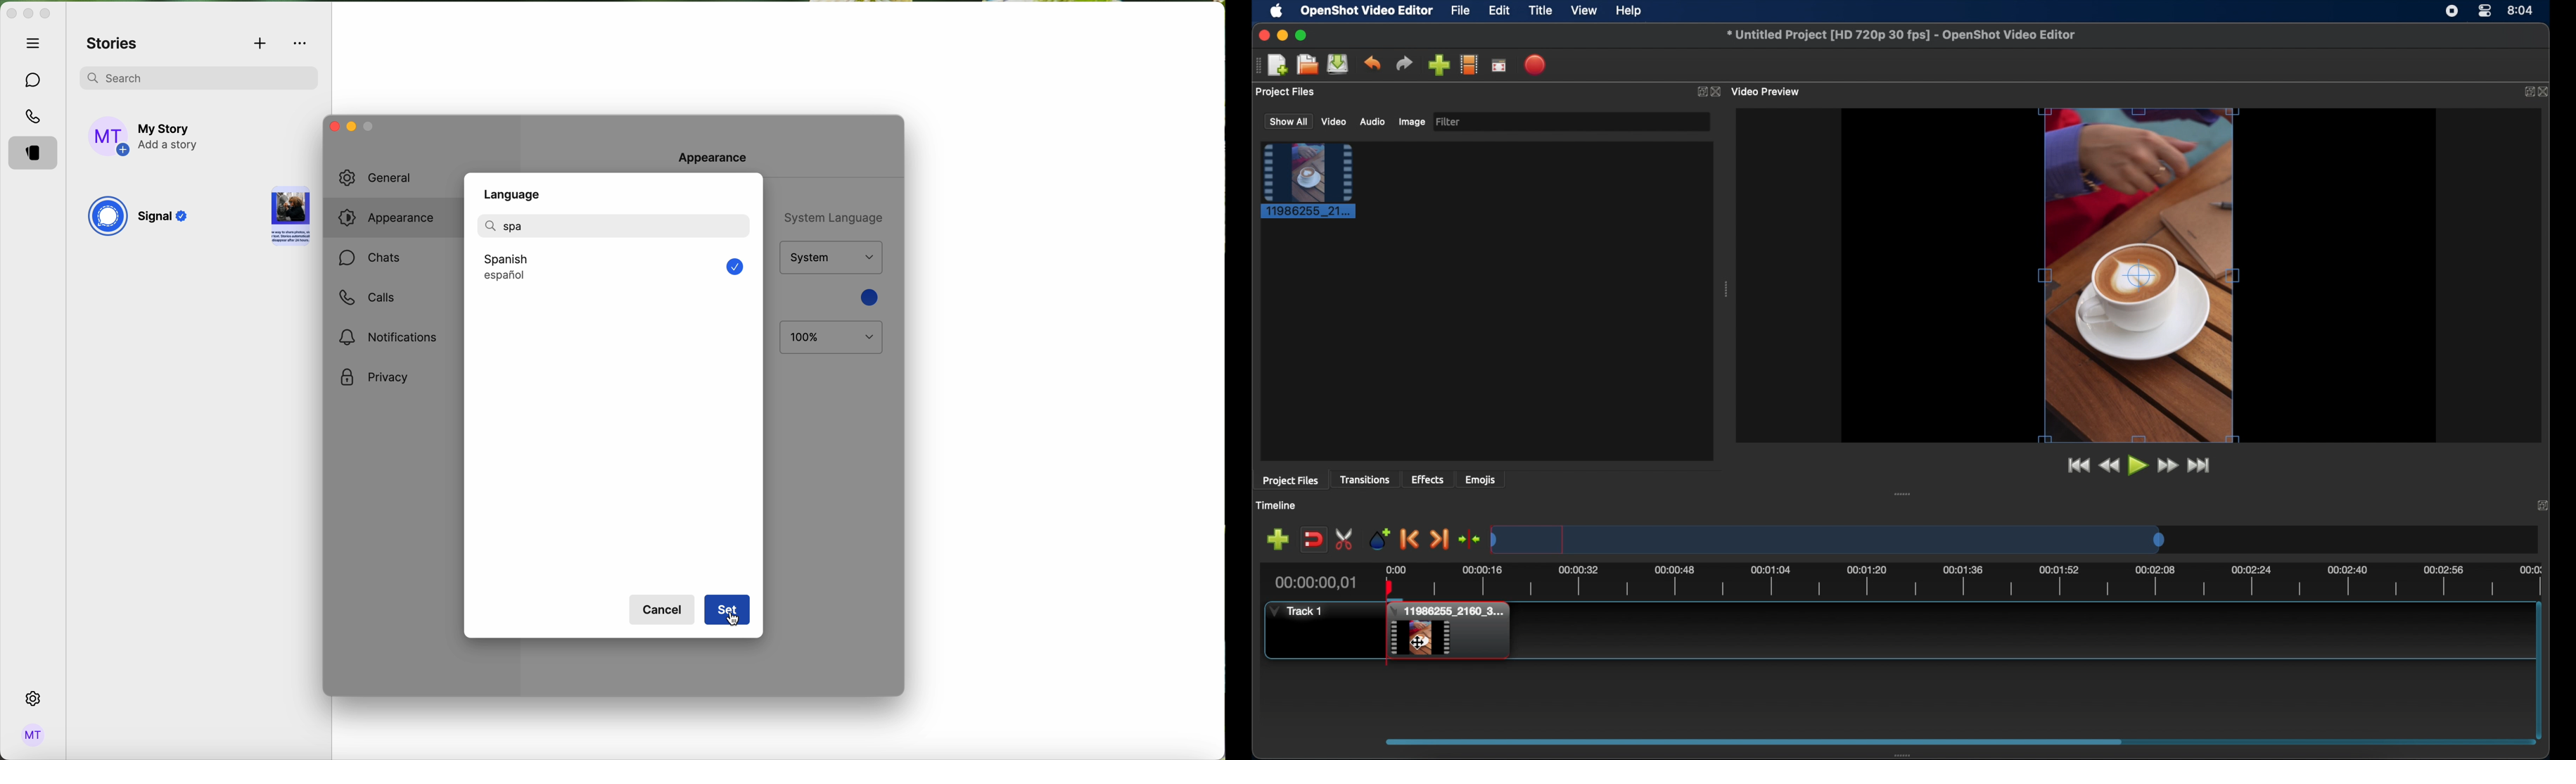 The image size is (2576, 784). Describe the element at coordinates (1411, 122) in the screenshot. I see `image` at that location.